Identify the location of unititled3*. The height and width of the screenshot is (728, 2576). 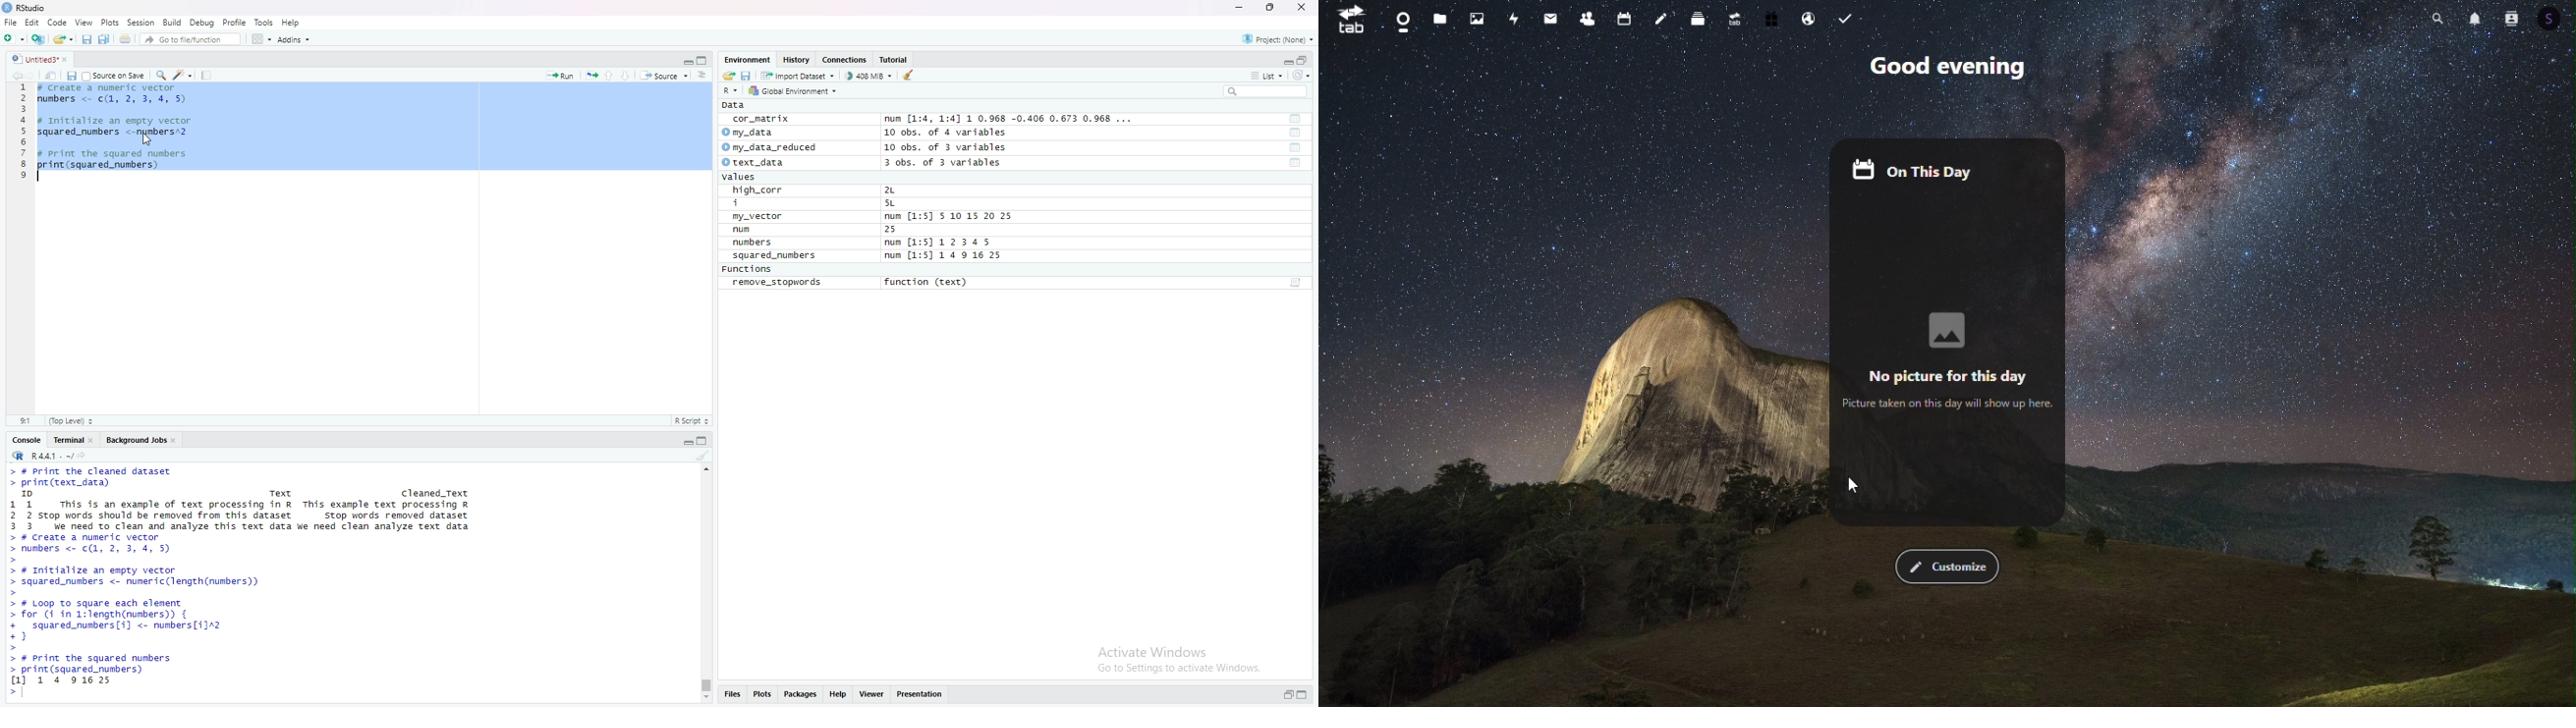
(32, 58).